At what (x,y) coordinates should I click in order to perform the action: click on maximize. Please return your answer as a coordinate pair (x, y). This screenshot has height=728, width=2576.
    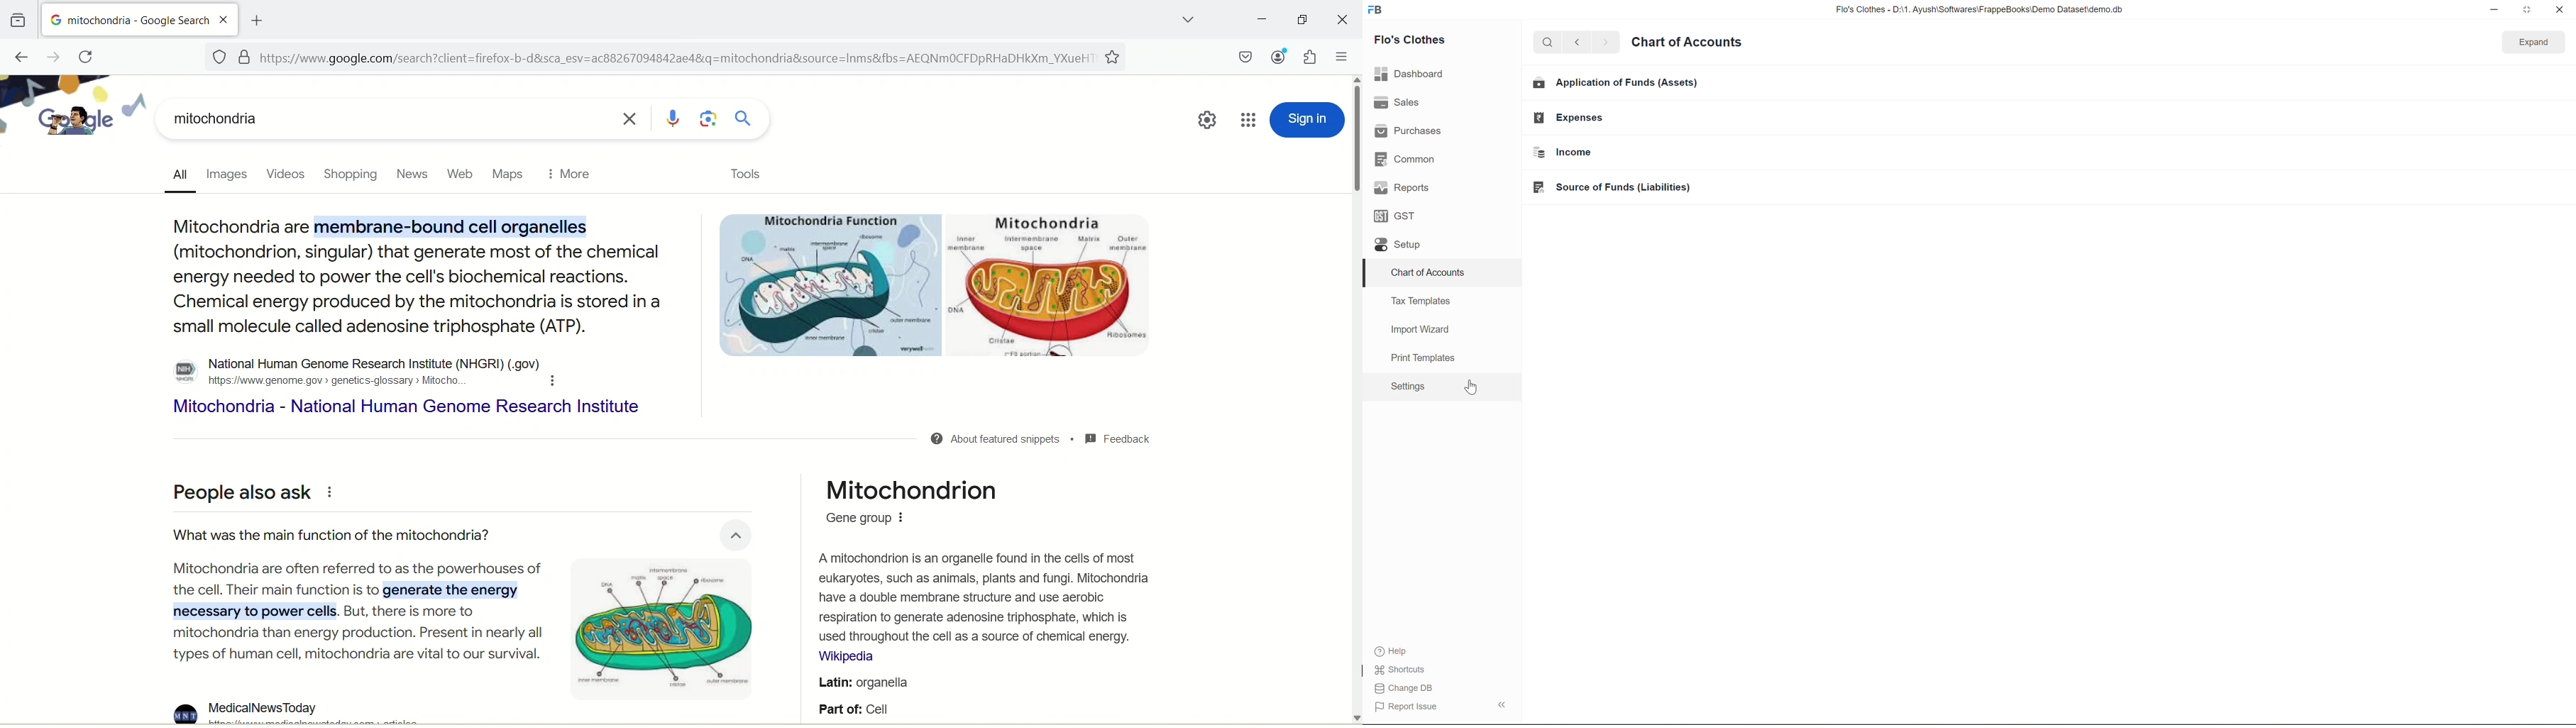
    Looking at the image, I should click on (2527, 8).